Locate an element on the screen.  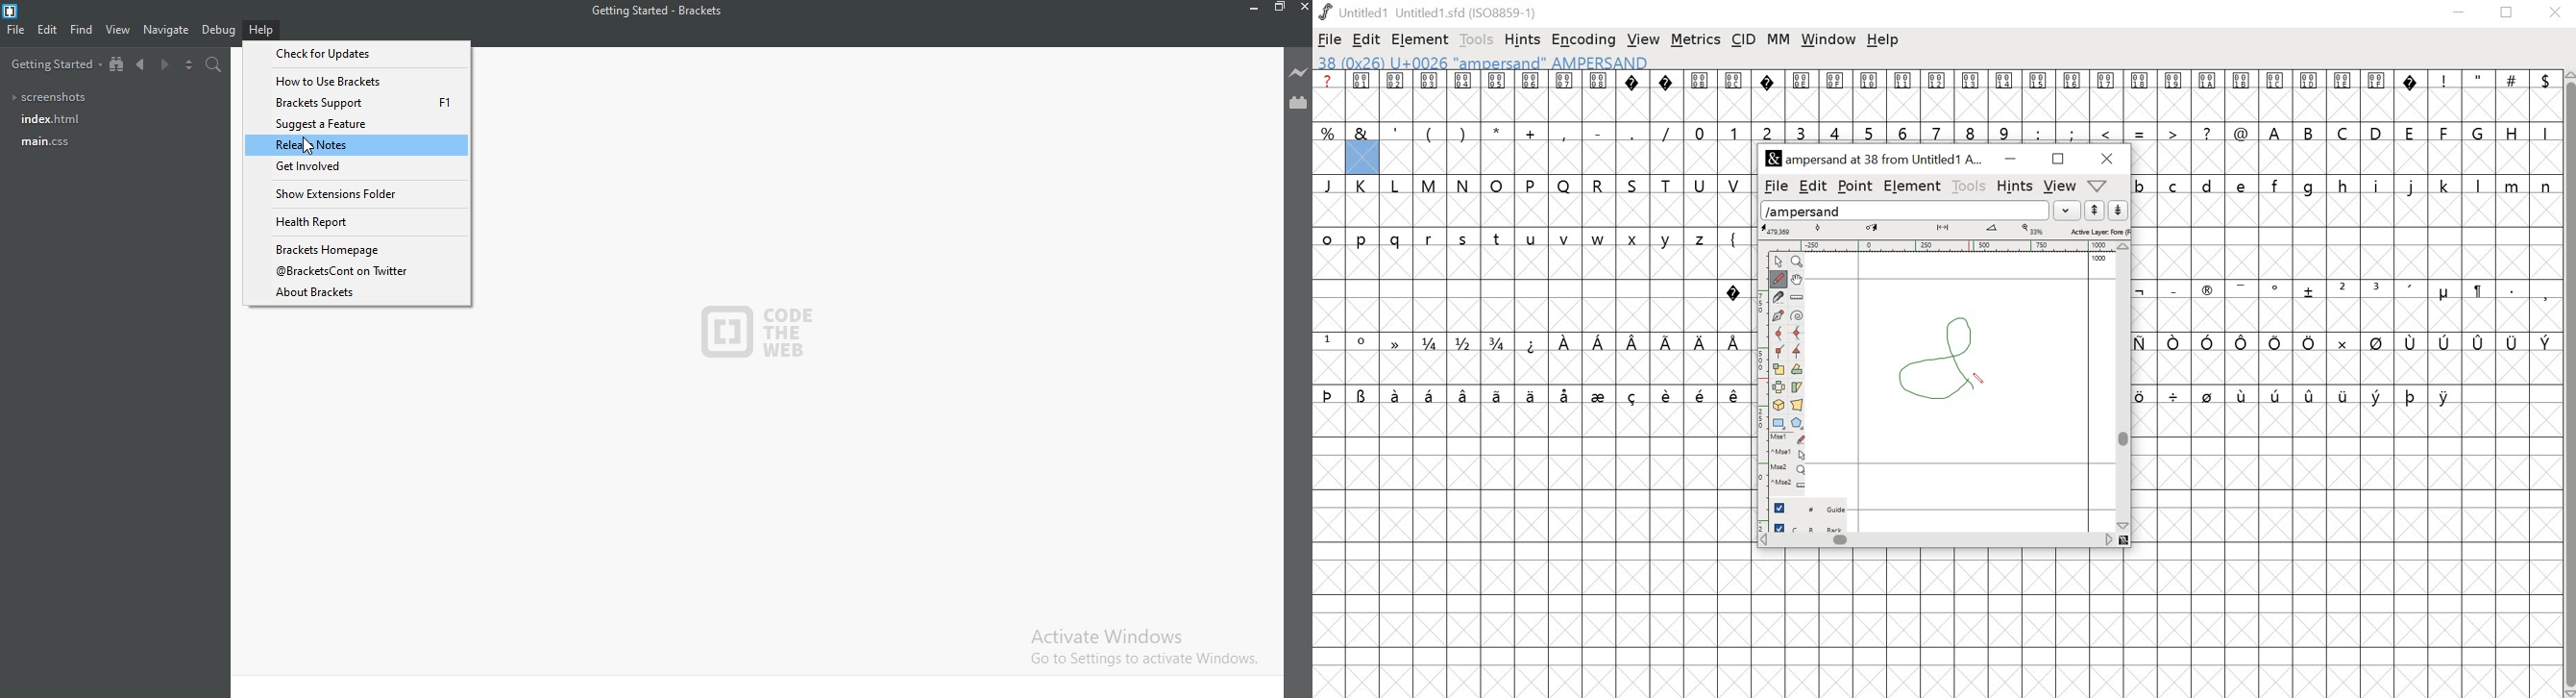
- is located at coordinates (1597, 131).